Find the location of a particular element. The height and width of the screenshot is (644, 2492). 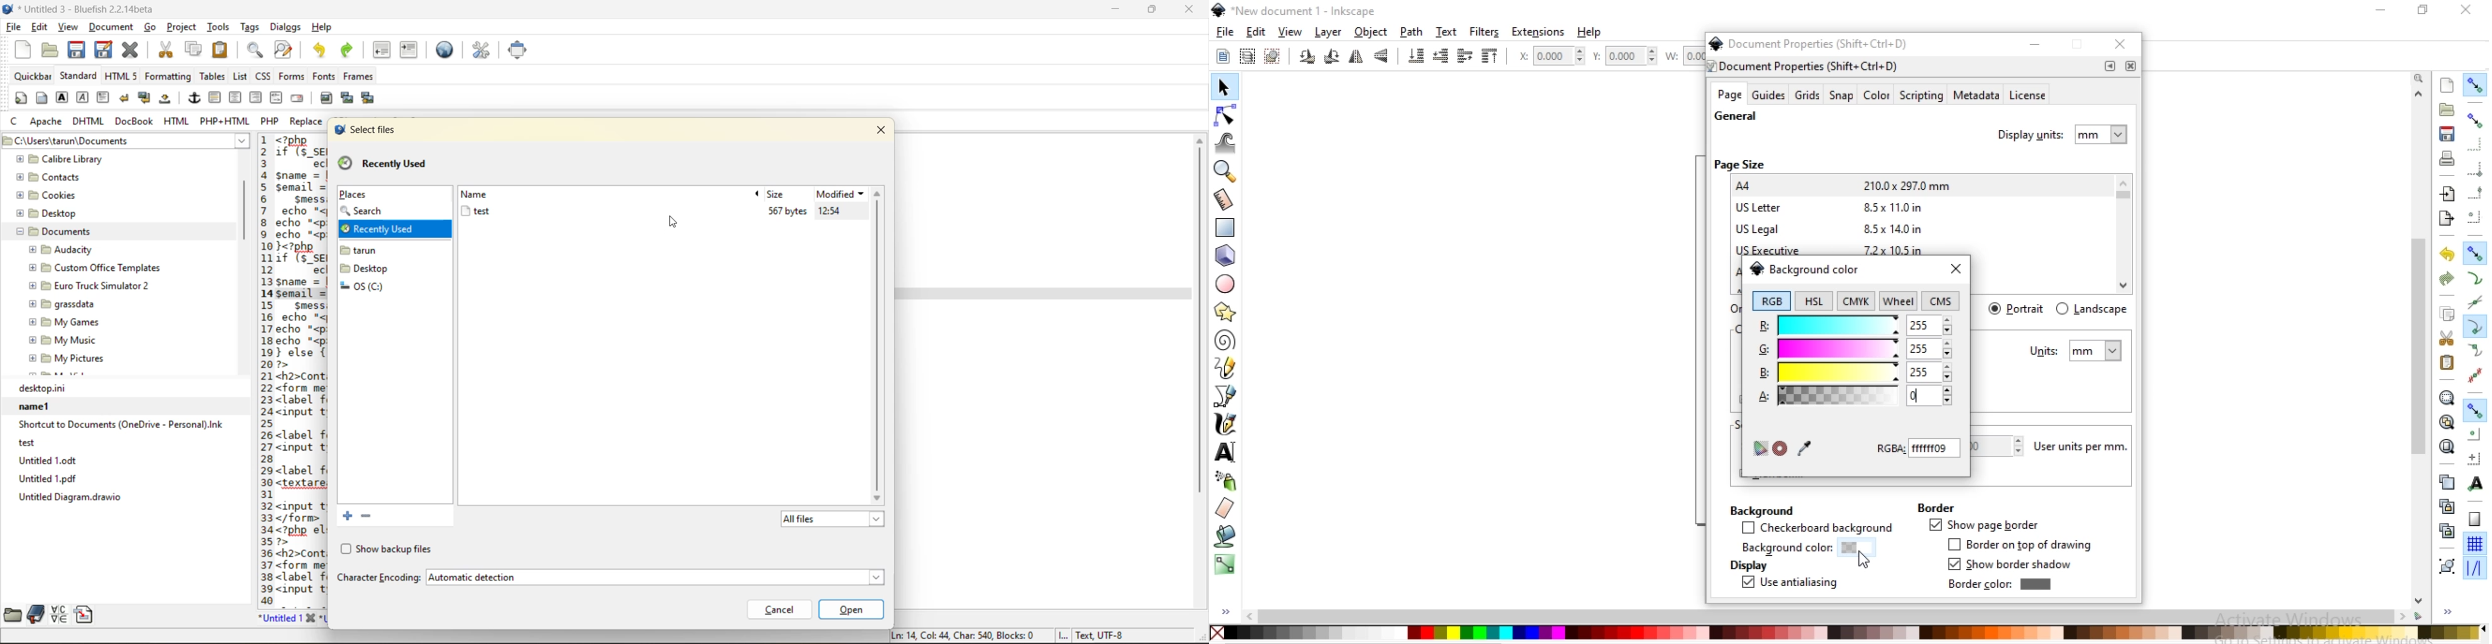

search is located at coordinates (370, 212).